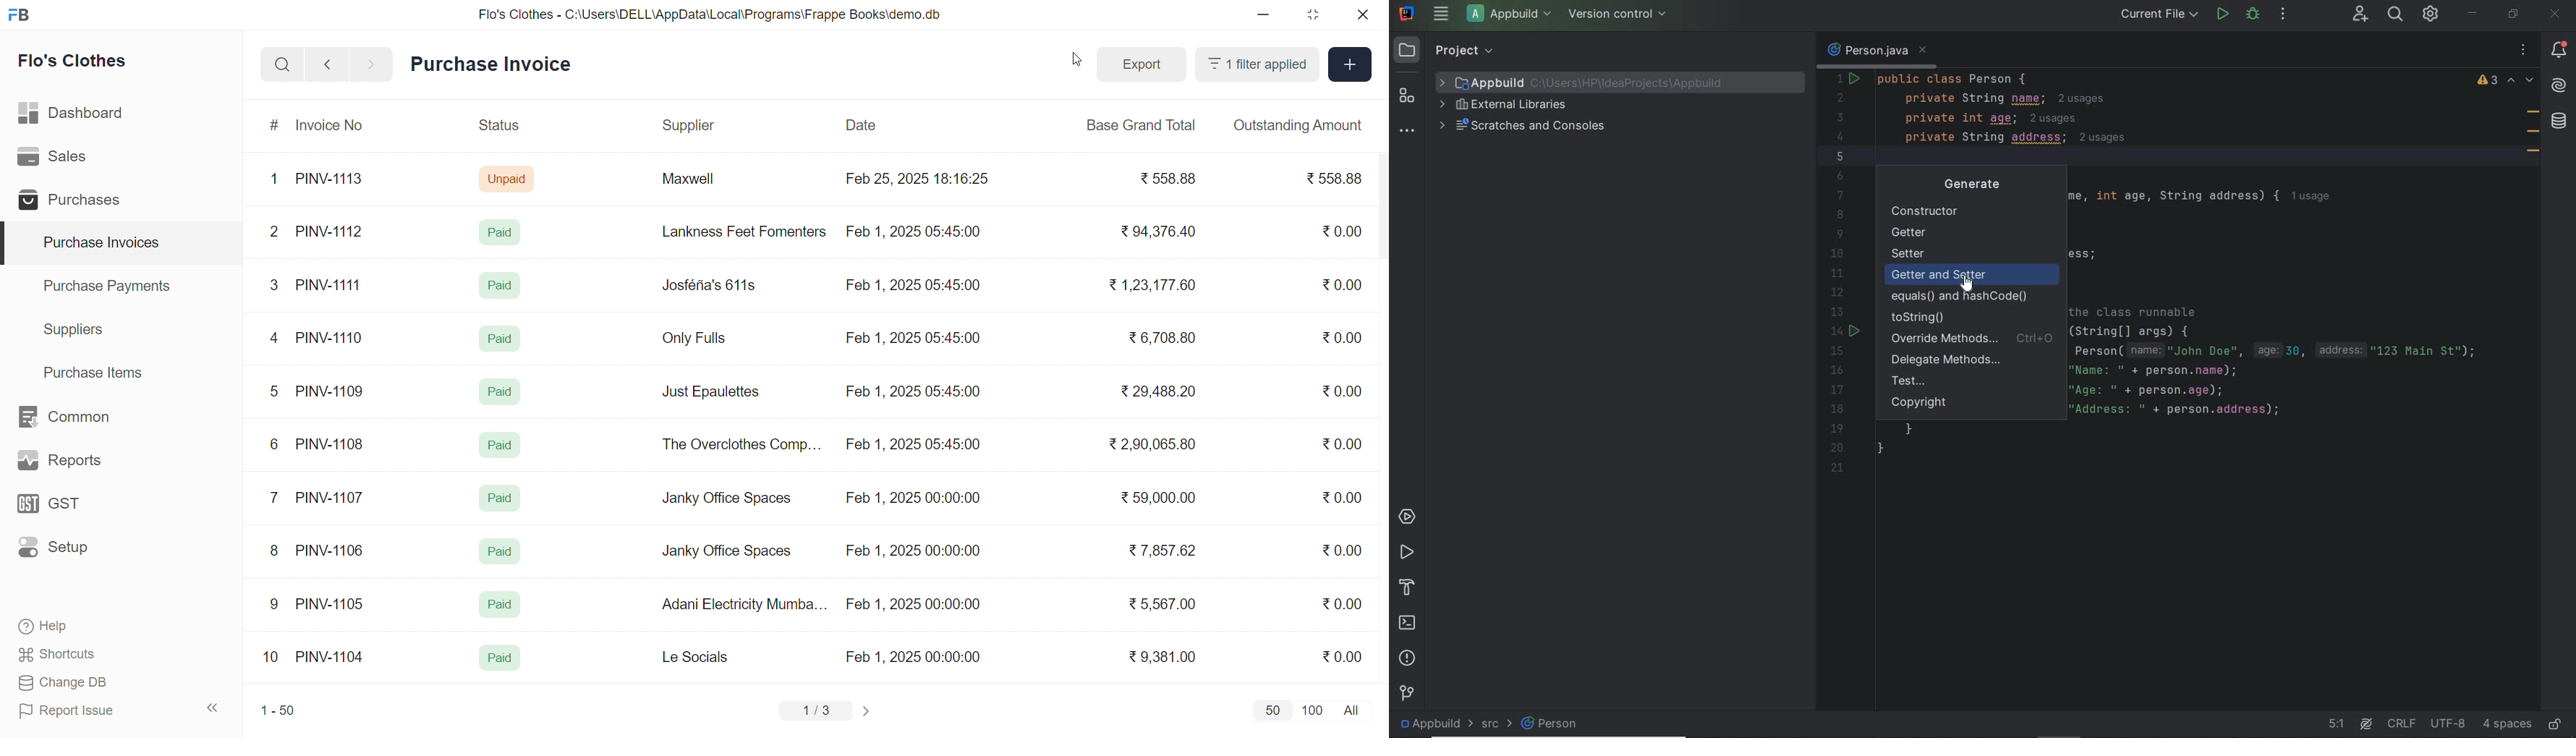 The image size is (2576, 756). I want to click on project file name, so click(1429, 722).